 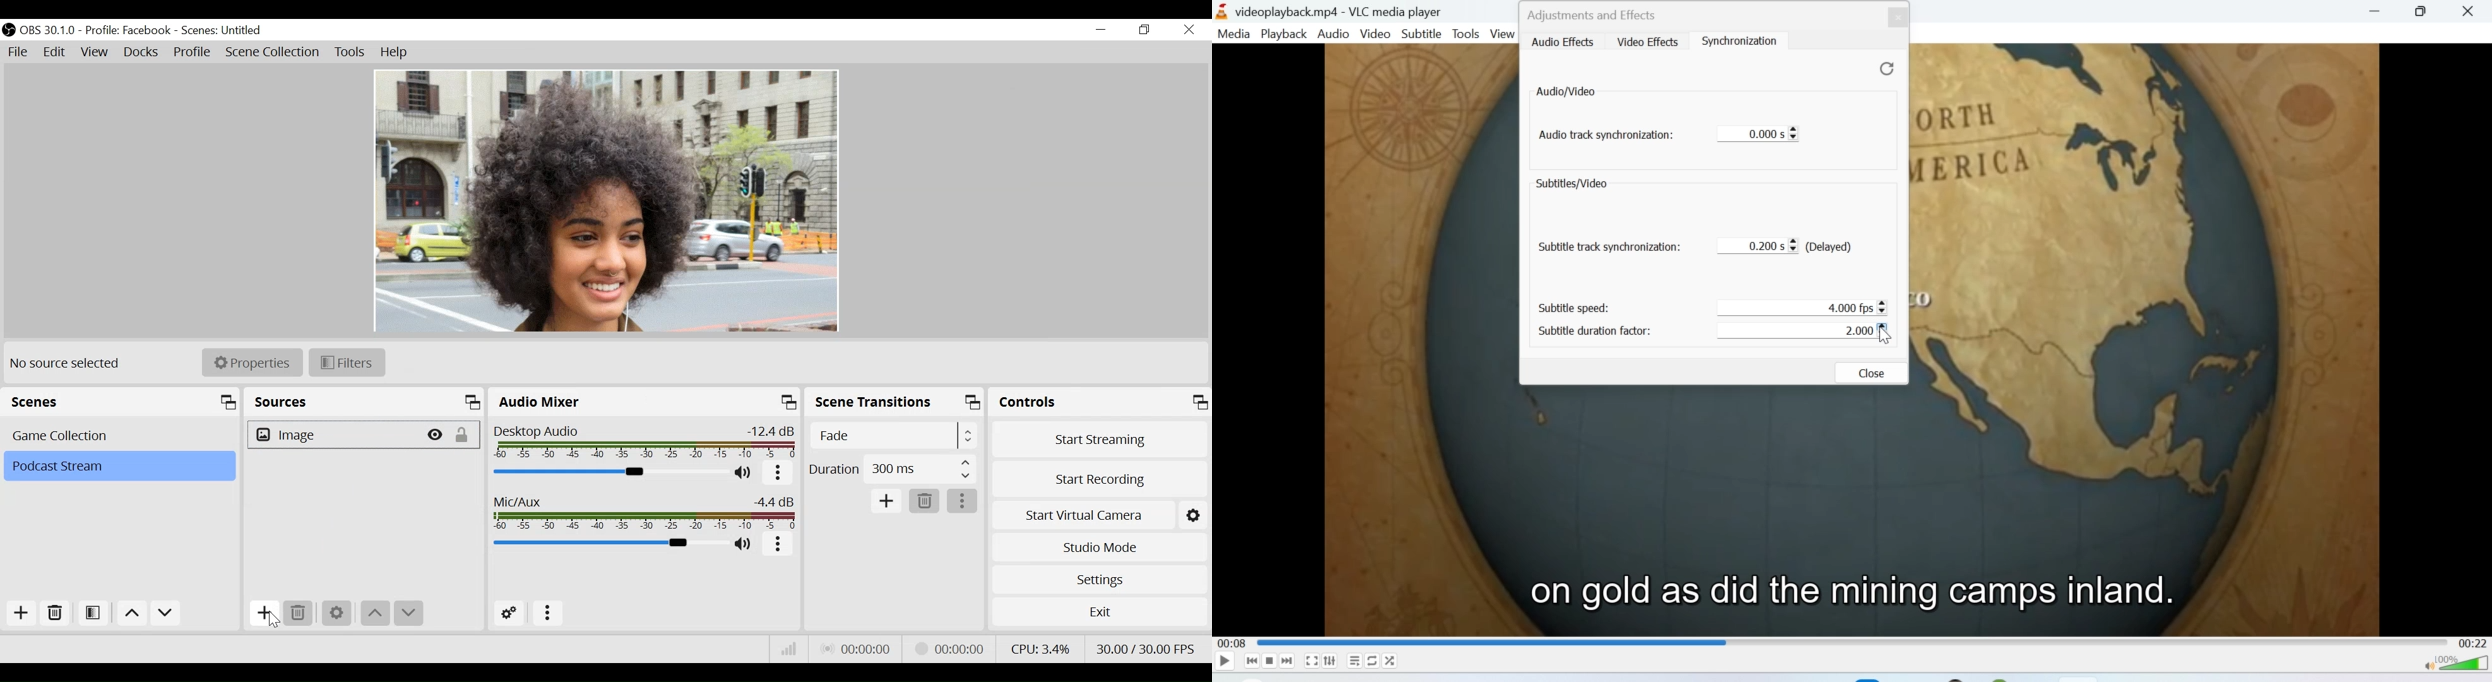 What do you see at coordinates (128, 30) in the screenshot?
I see `Profile` at bounding box center [128, 30].